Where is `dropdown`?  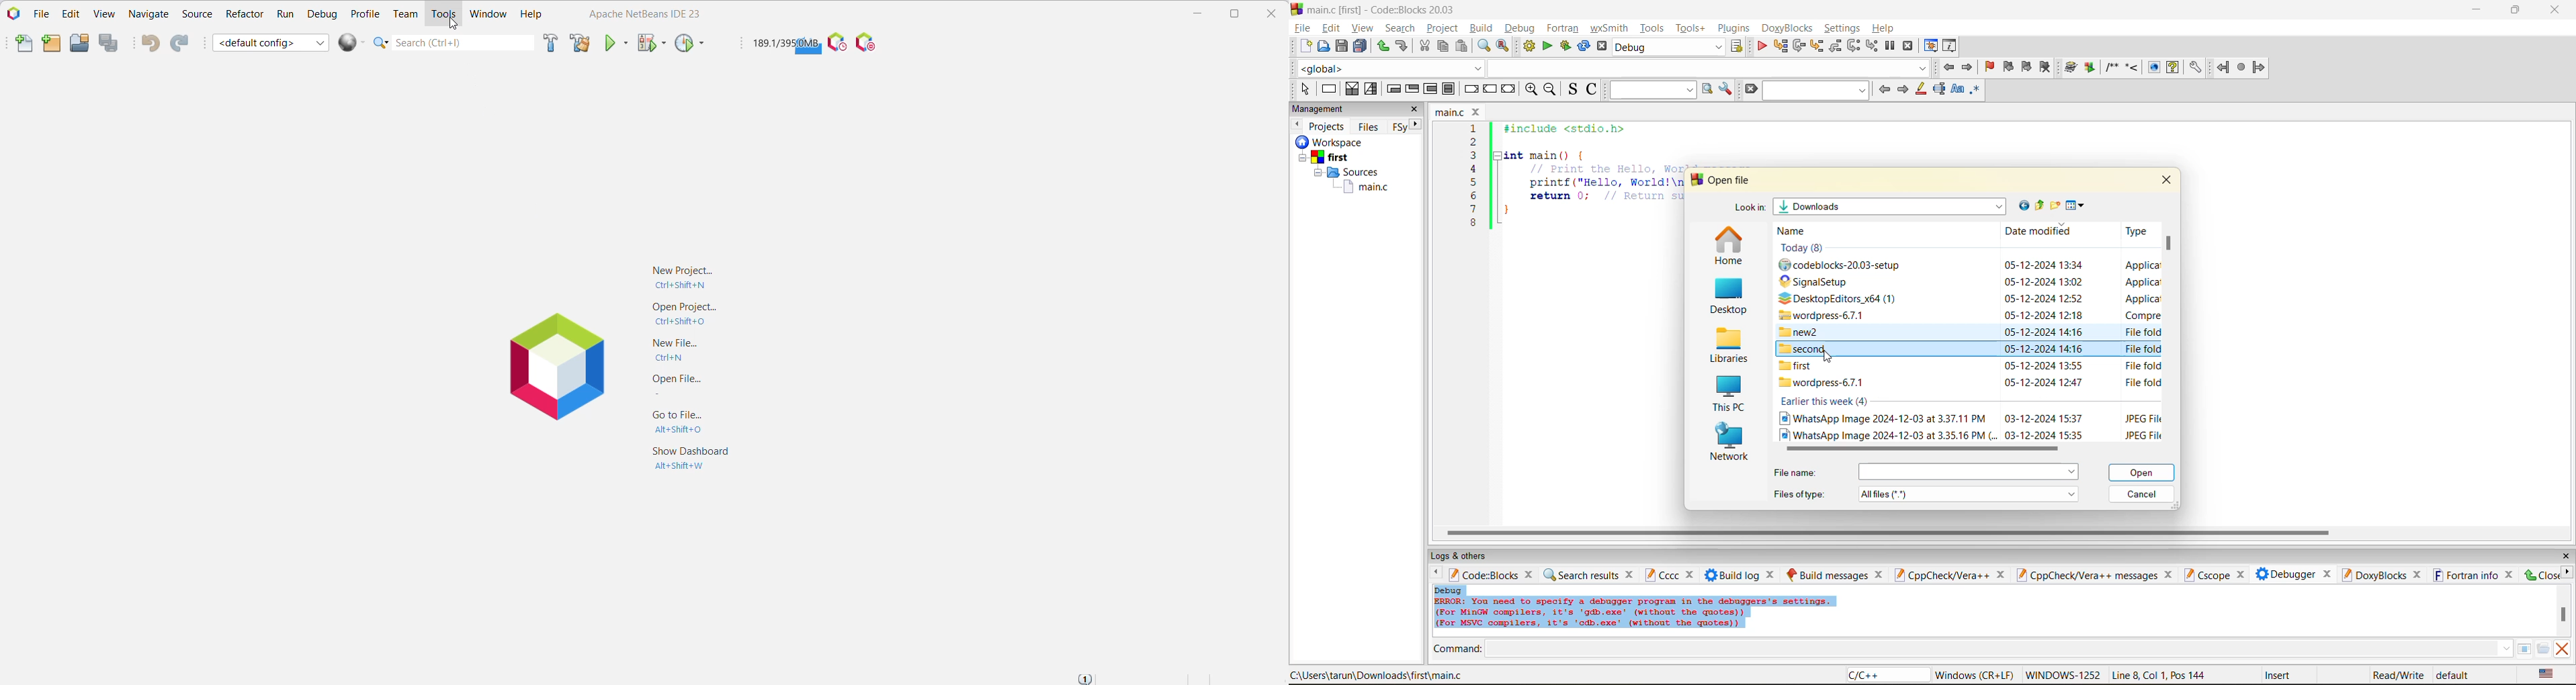 dropdown is located at coordinates (1707, 68).